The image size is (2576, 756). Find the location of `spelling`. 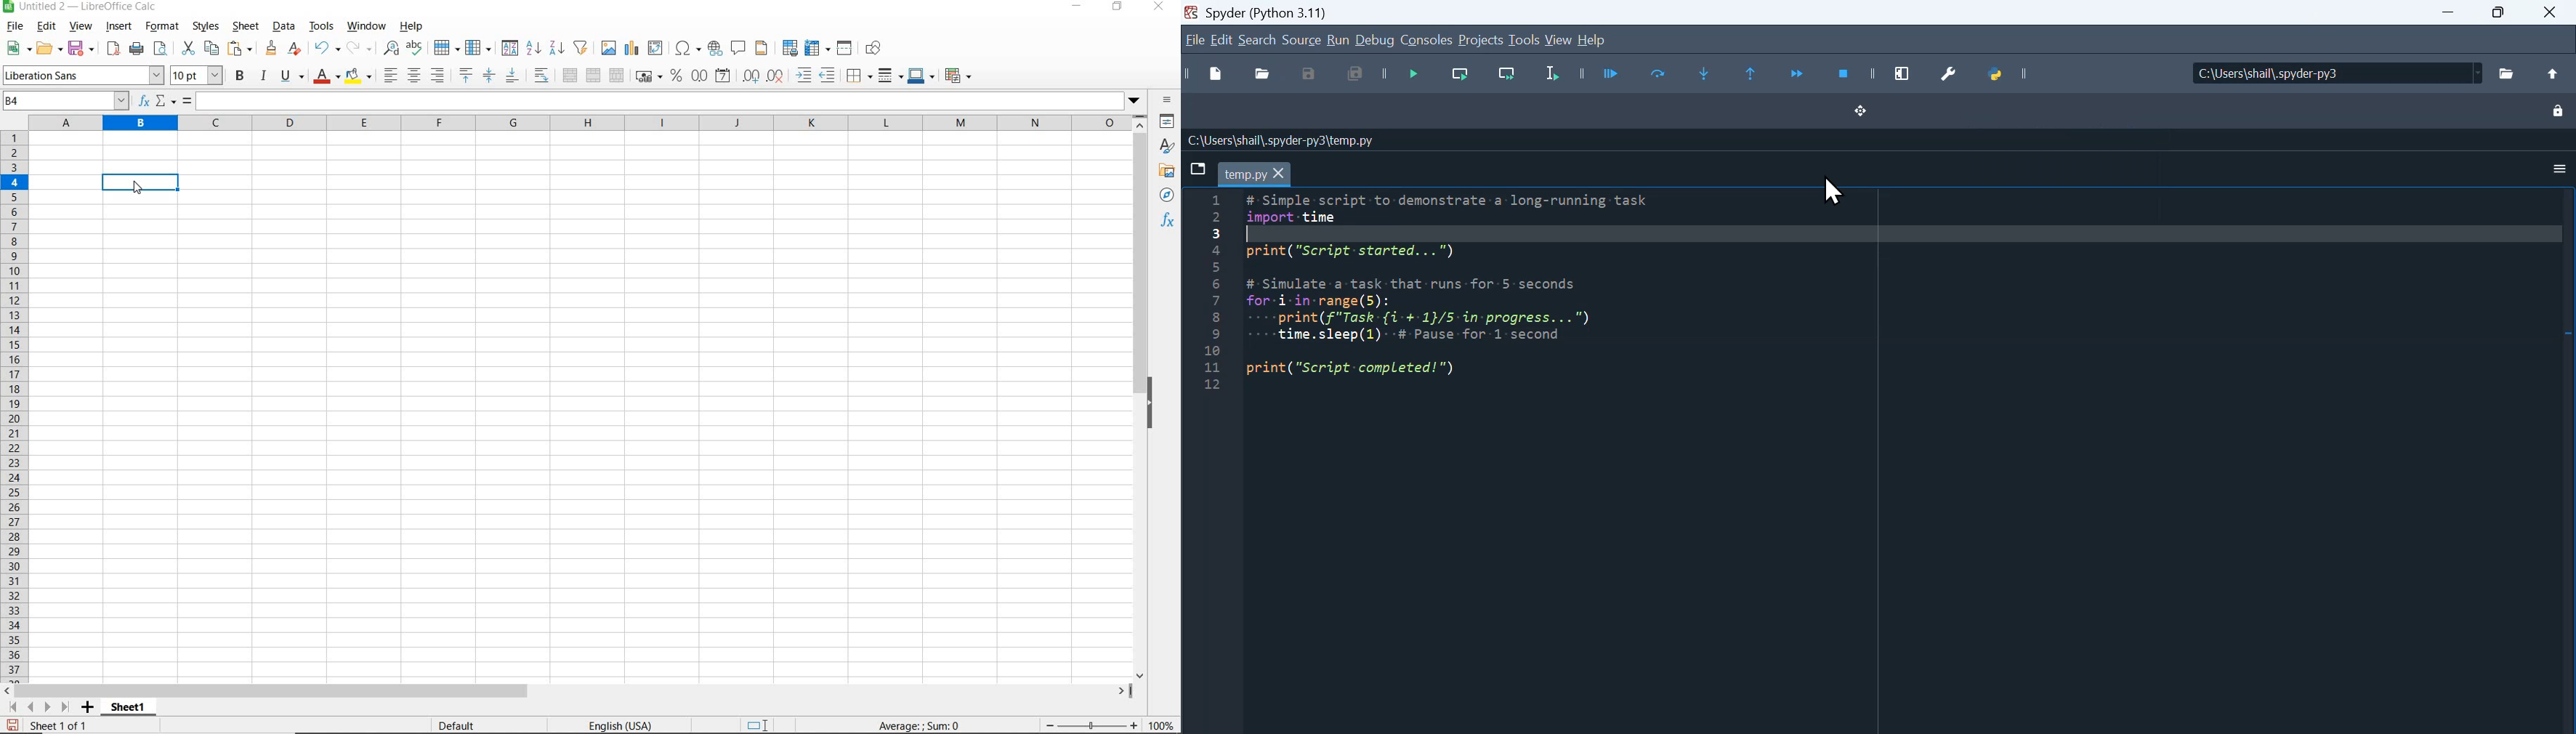

spelling is located at coordinates (415, 49).